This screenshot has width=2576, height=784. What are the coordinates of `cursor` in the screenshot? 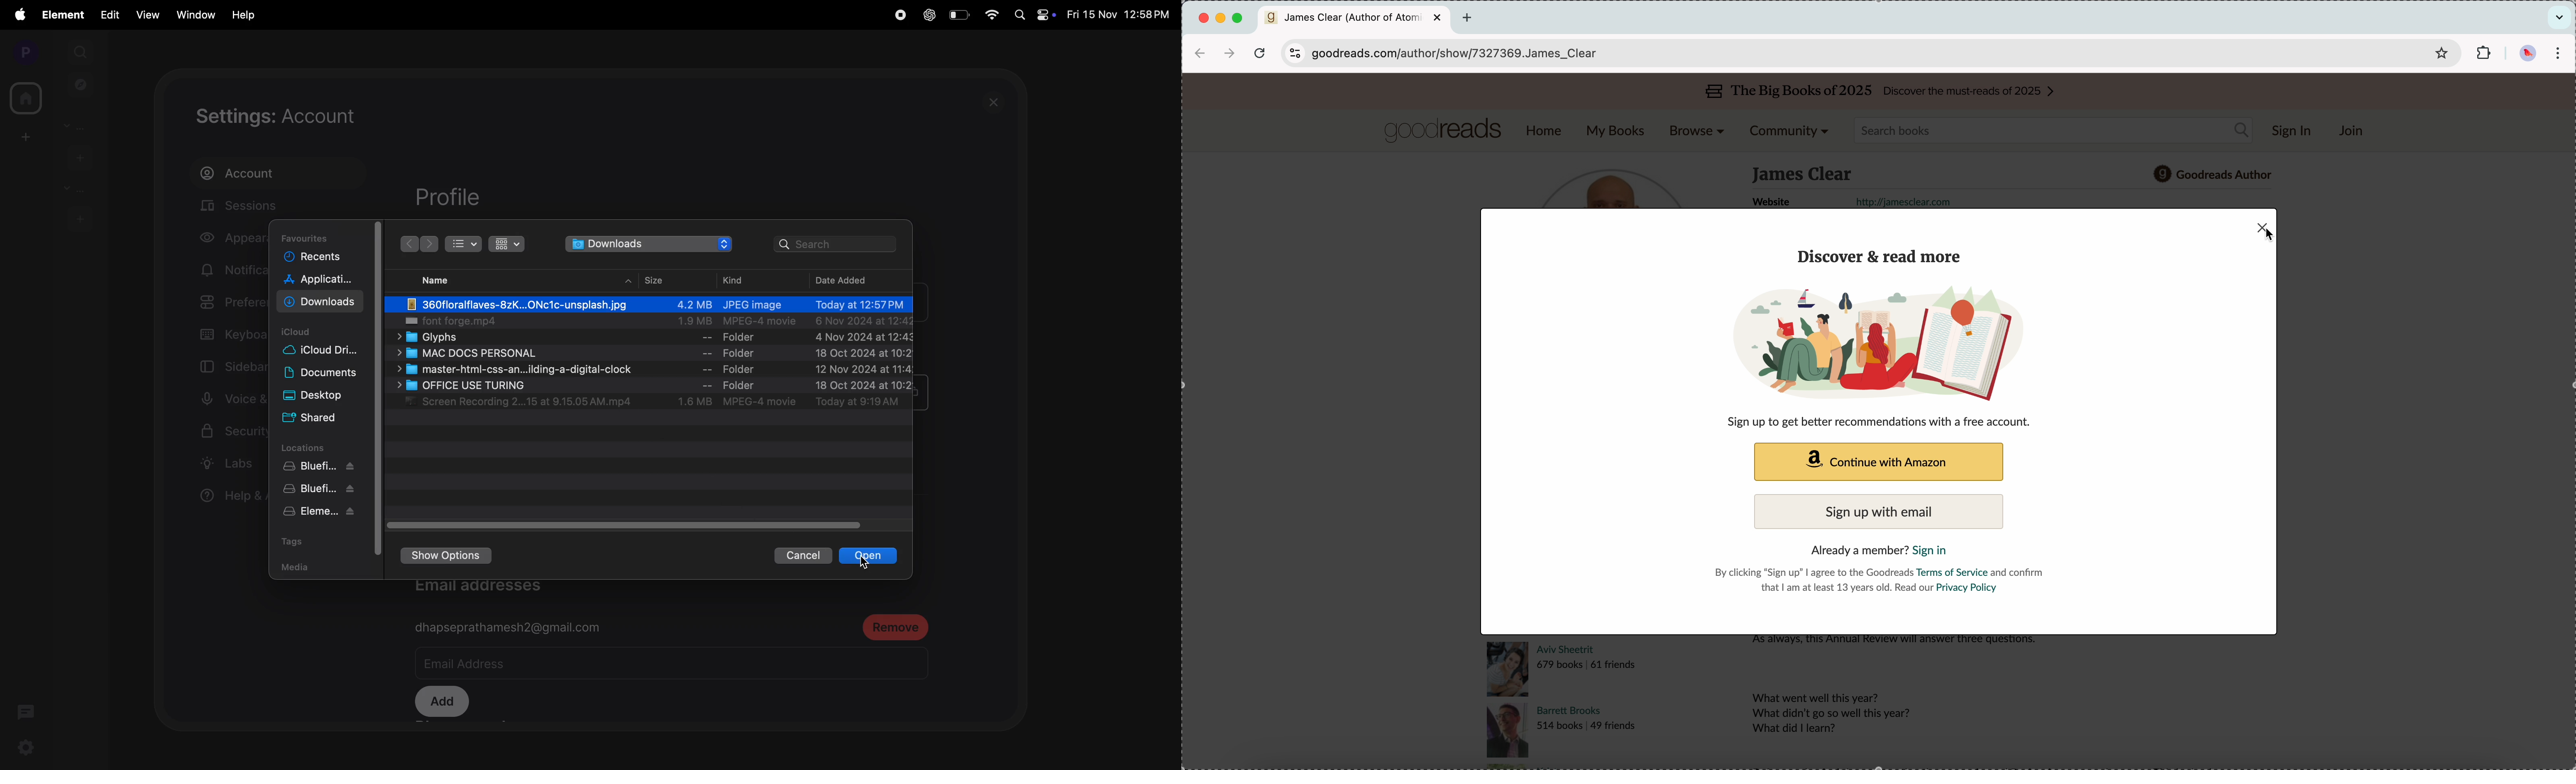 It's located at (473, 314).